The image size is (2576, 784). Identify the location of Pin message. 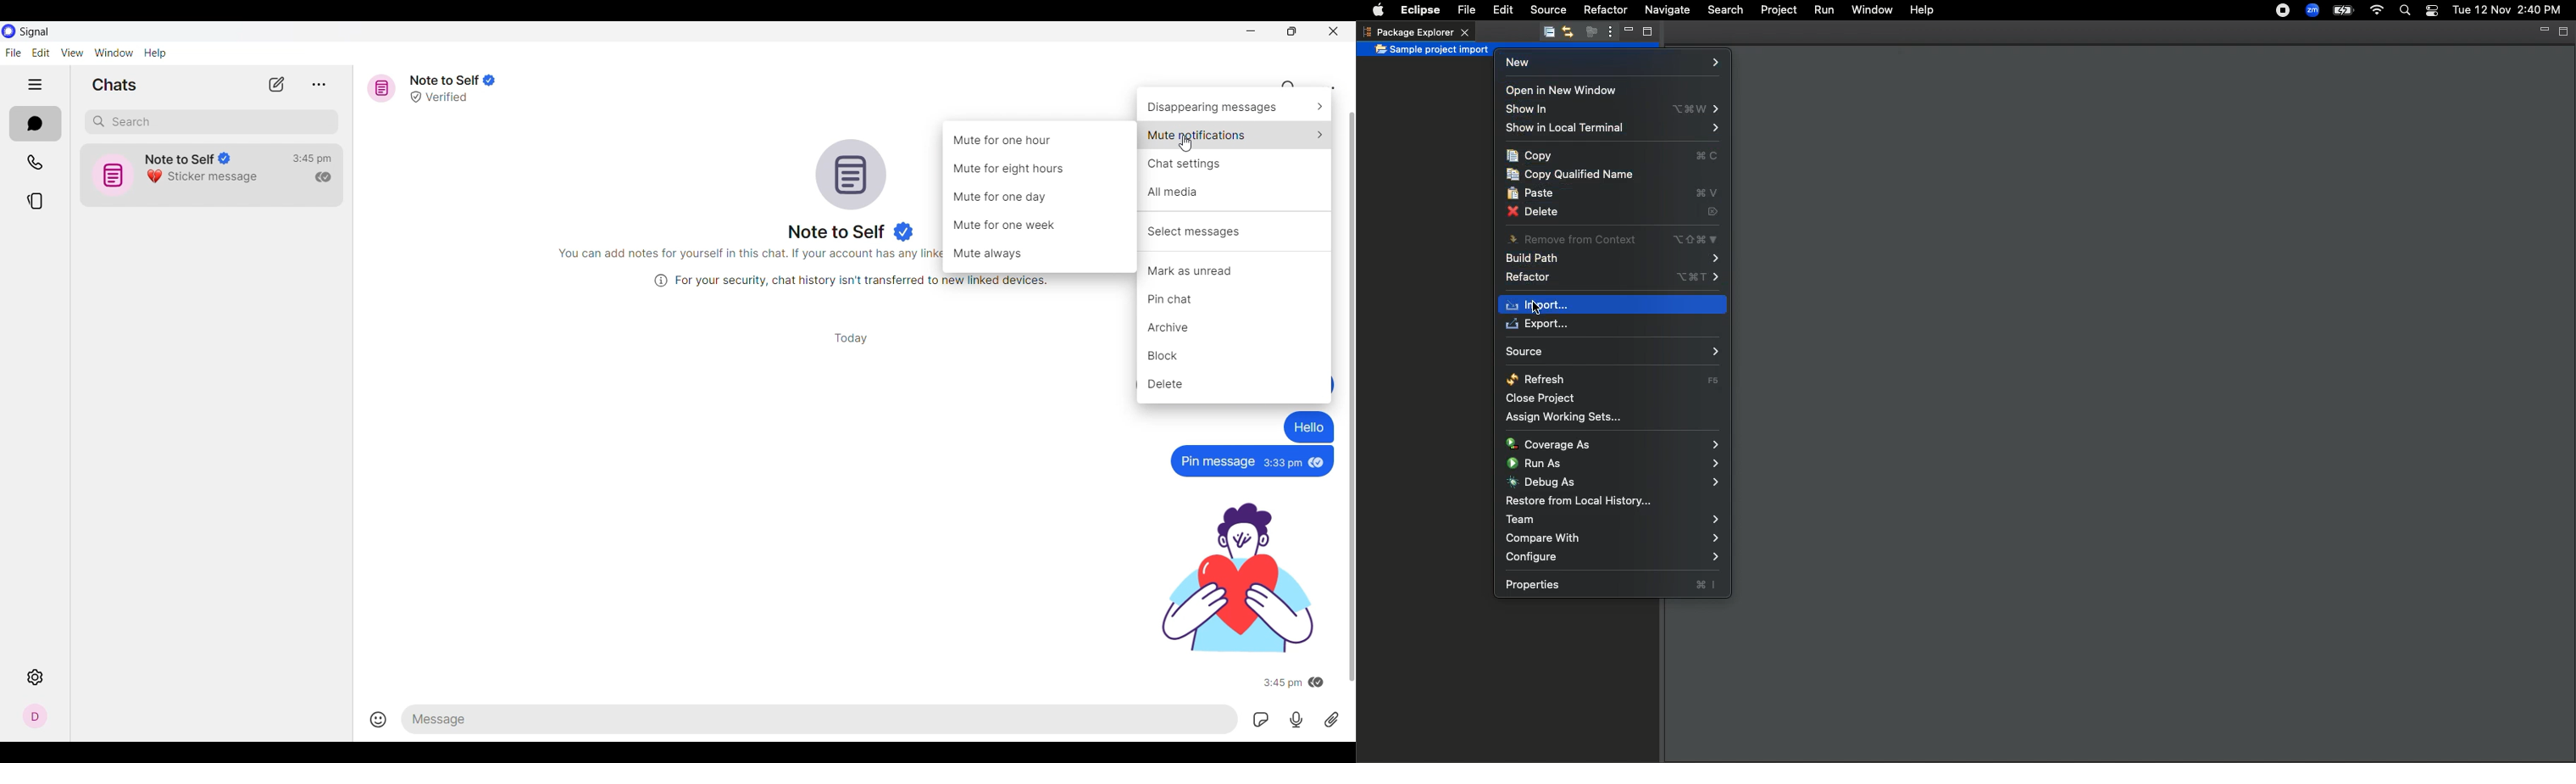
(1216, 461).